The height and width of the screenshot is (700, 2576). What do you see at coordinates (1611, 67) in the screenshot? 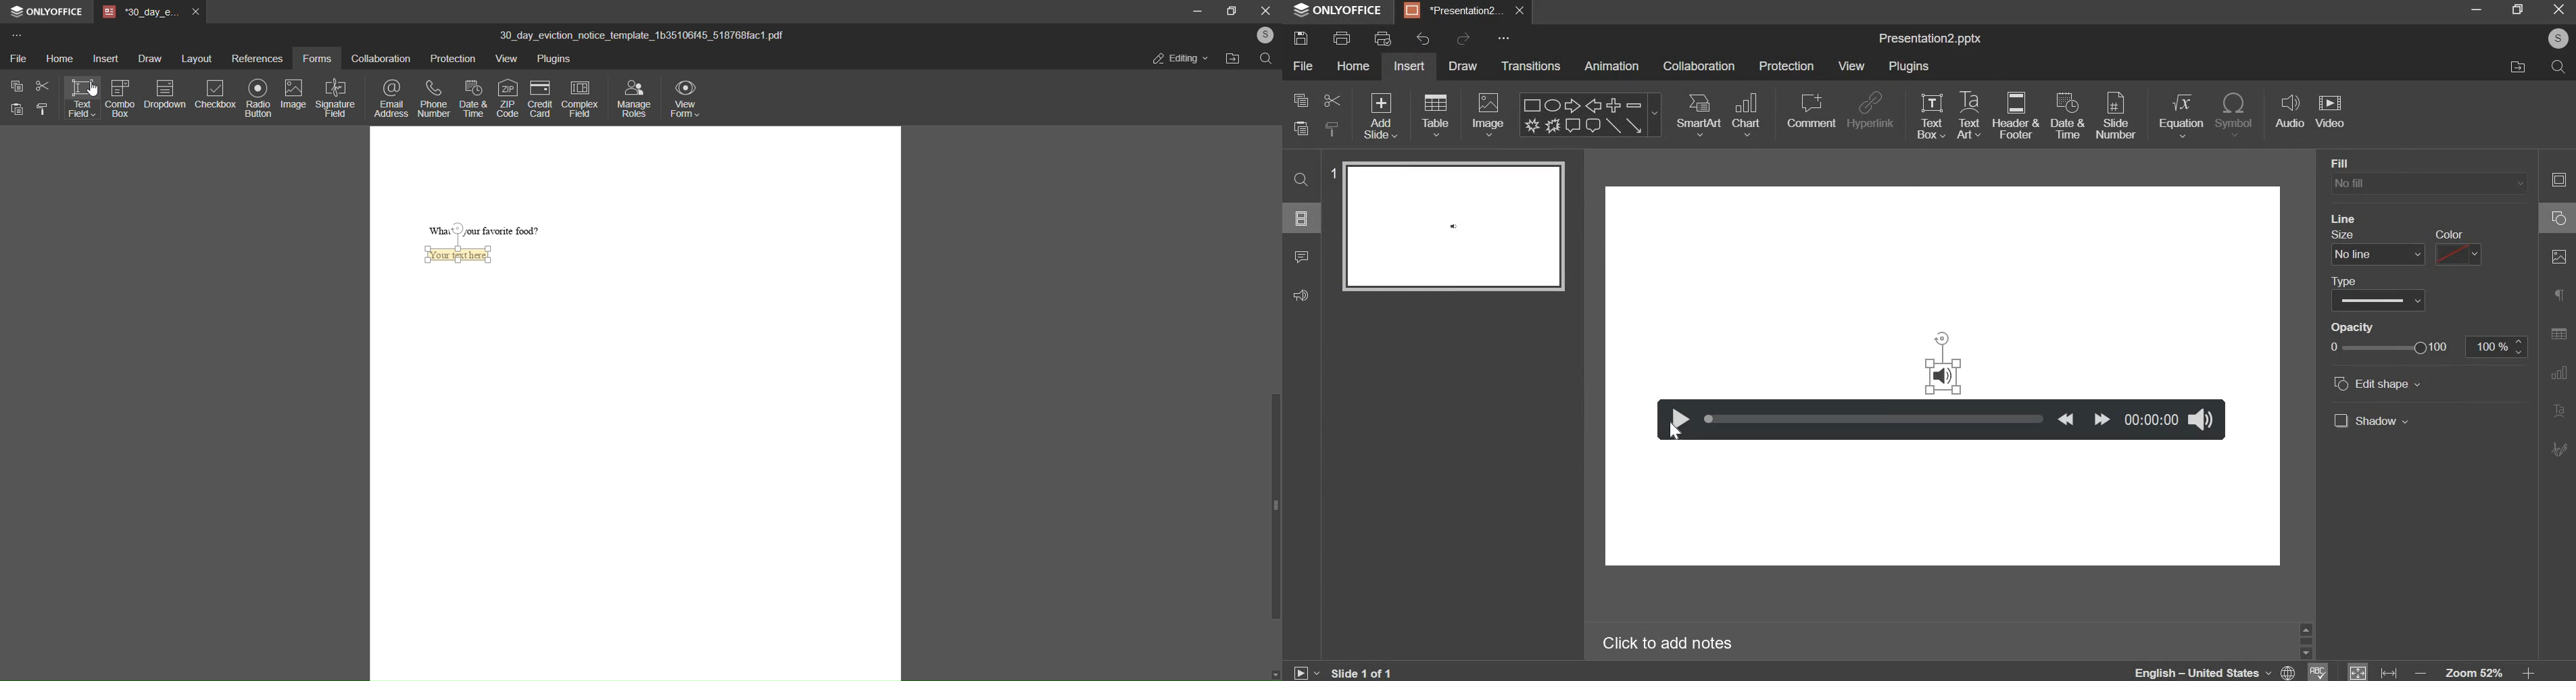
I see `animation` at bounding box center [1611, 67].